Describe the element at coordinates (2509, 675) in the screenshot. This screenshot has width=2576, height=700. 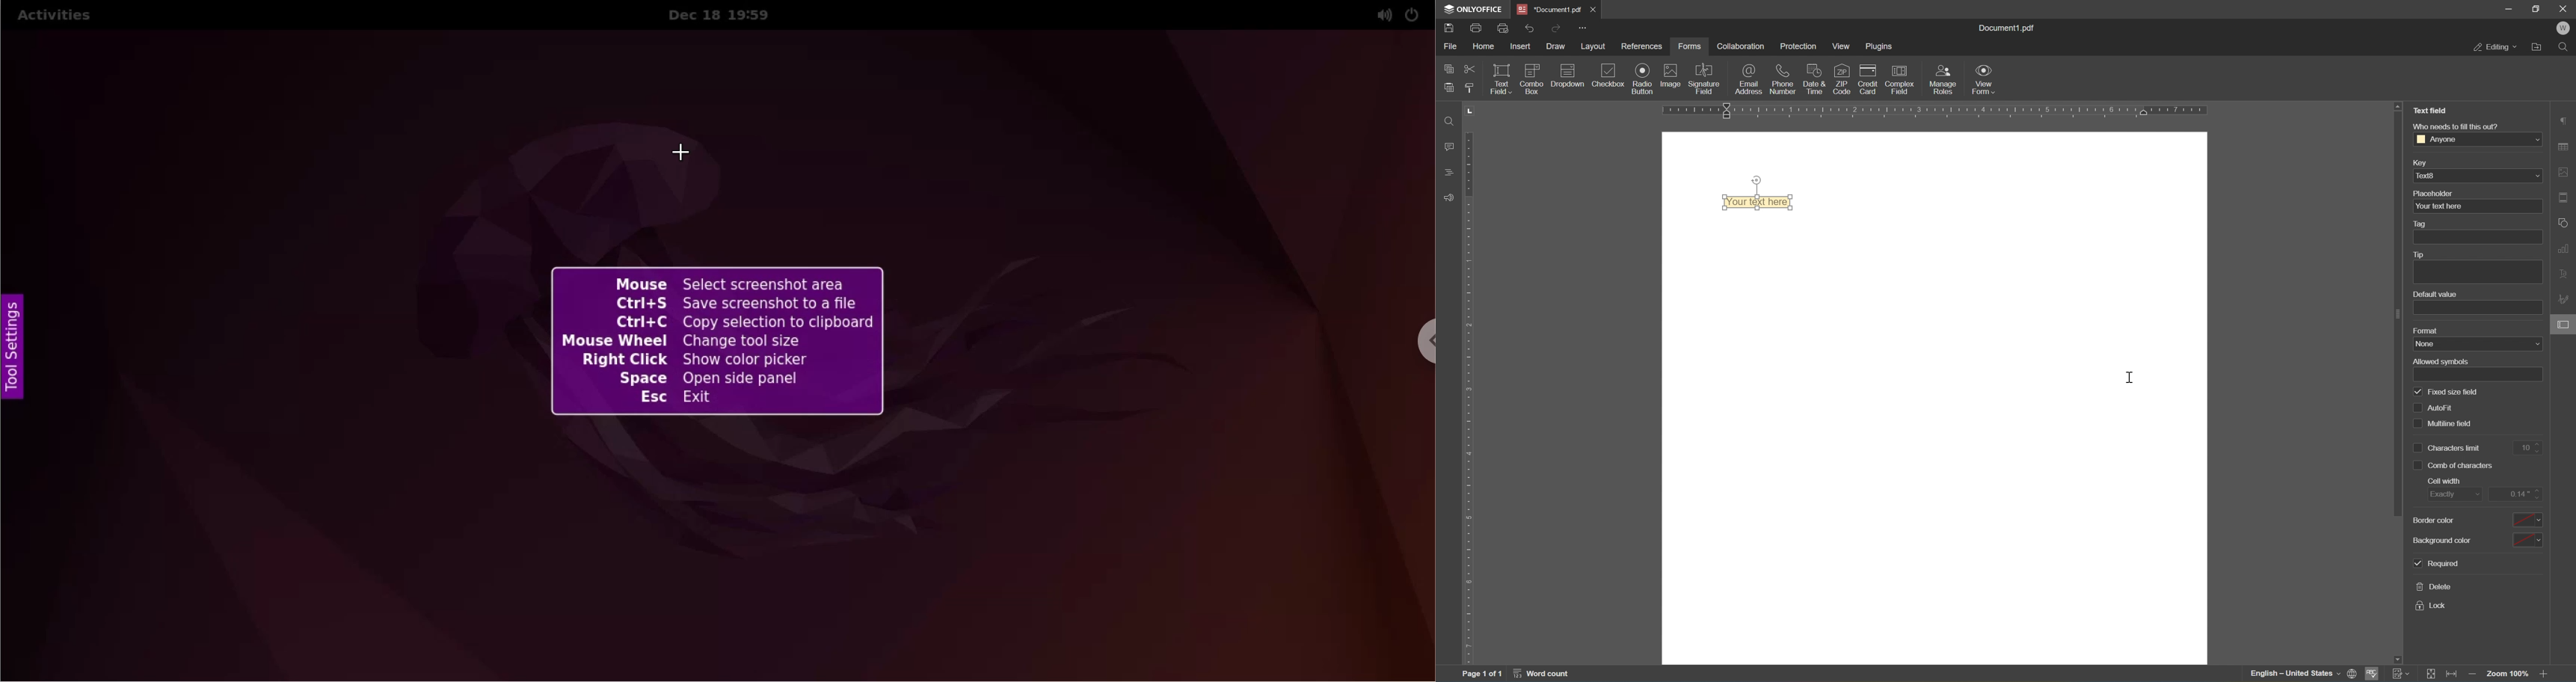
I see `zoom 100%` at that location.